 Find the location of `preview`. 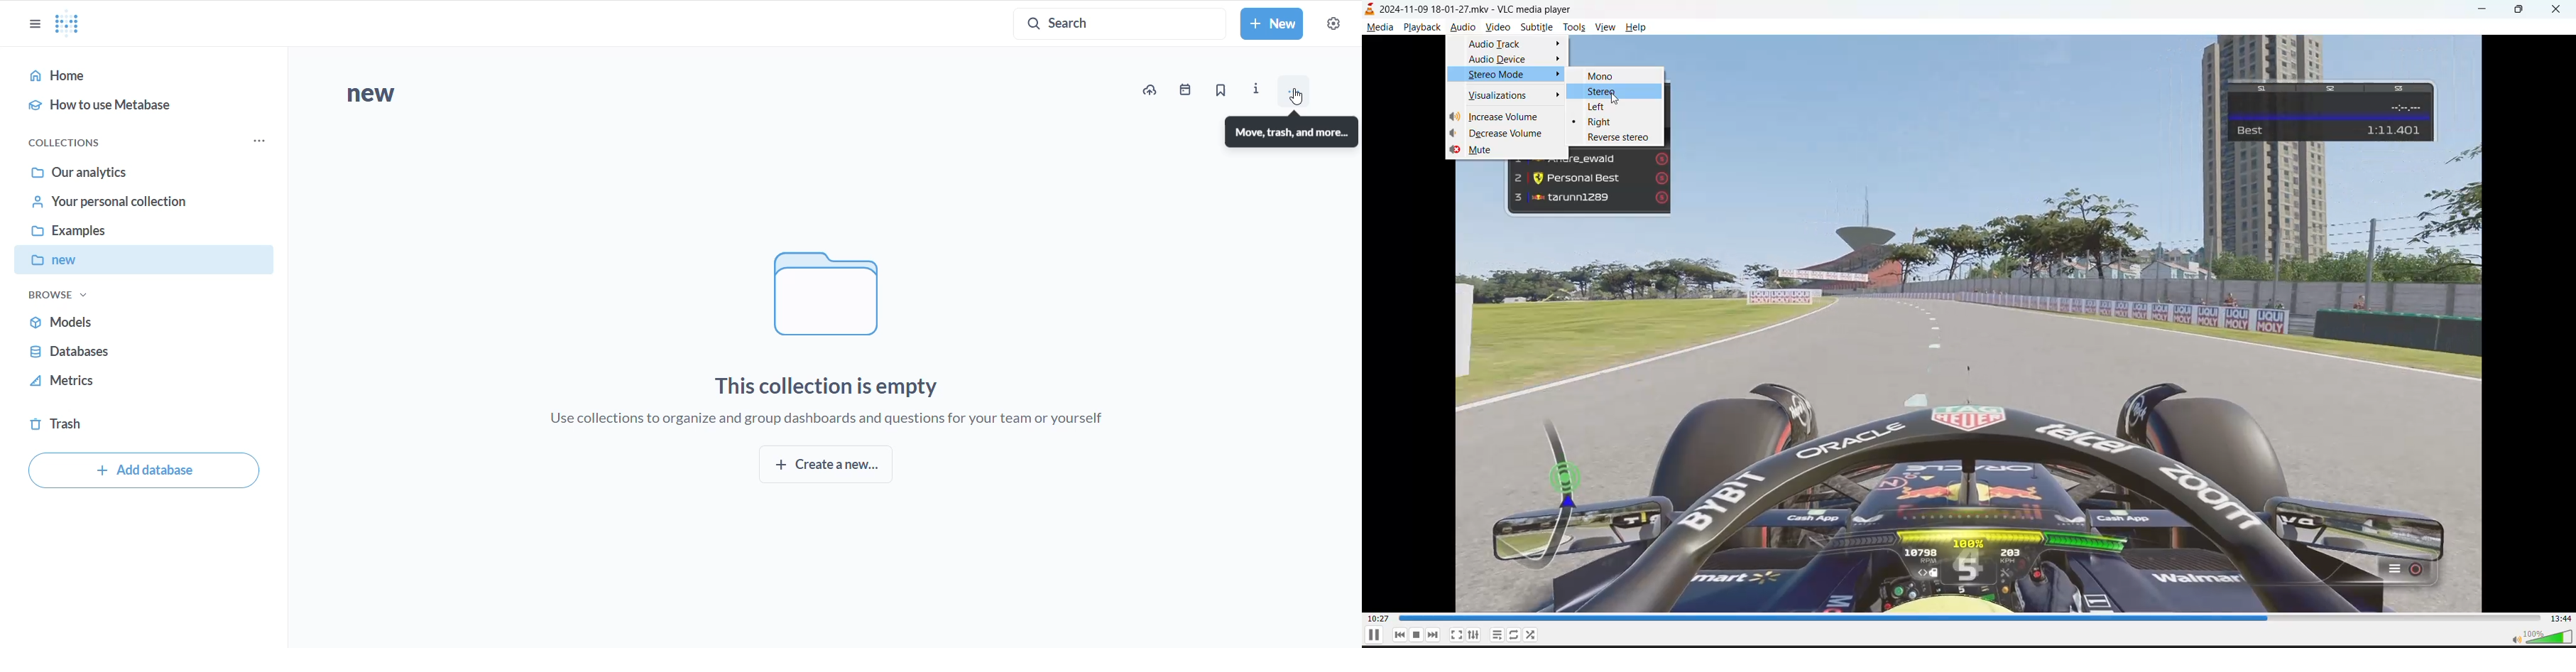

preview is located at coordinates (1945, 154).